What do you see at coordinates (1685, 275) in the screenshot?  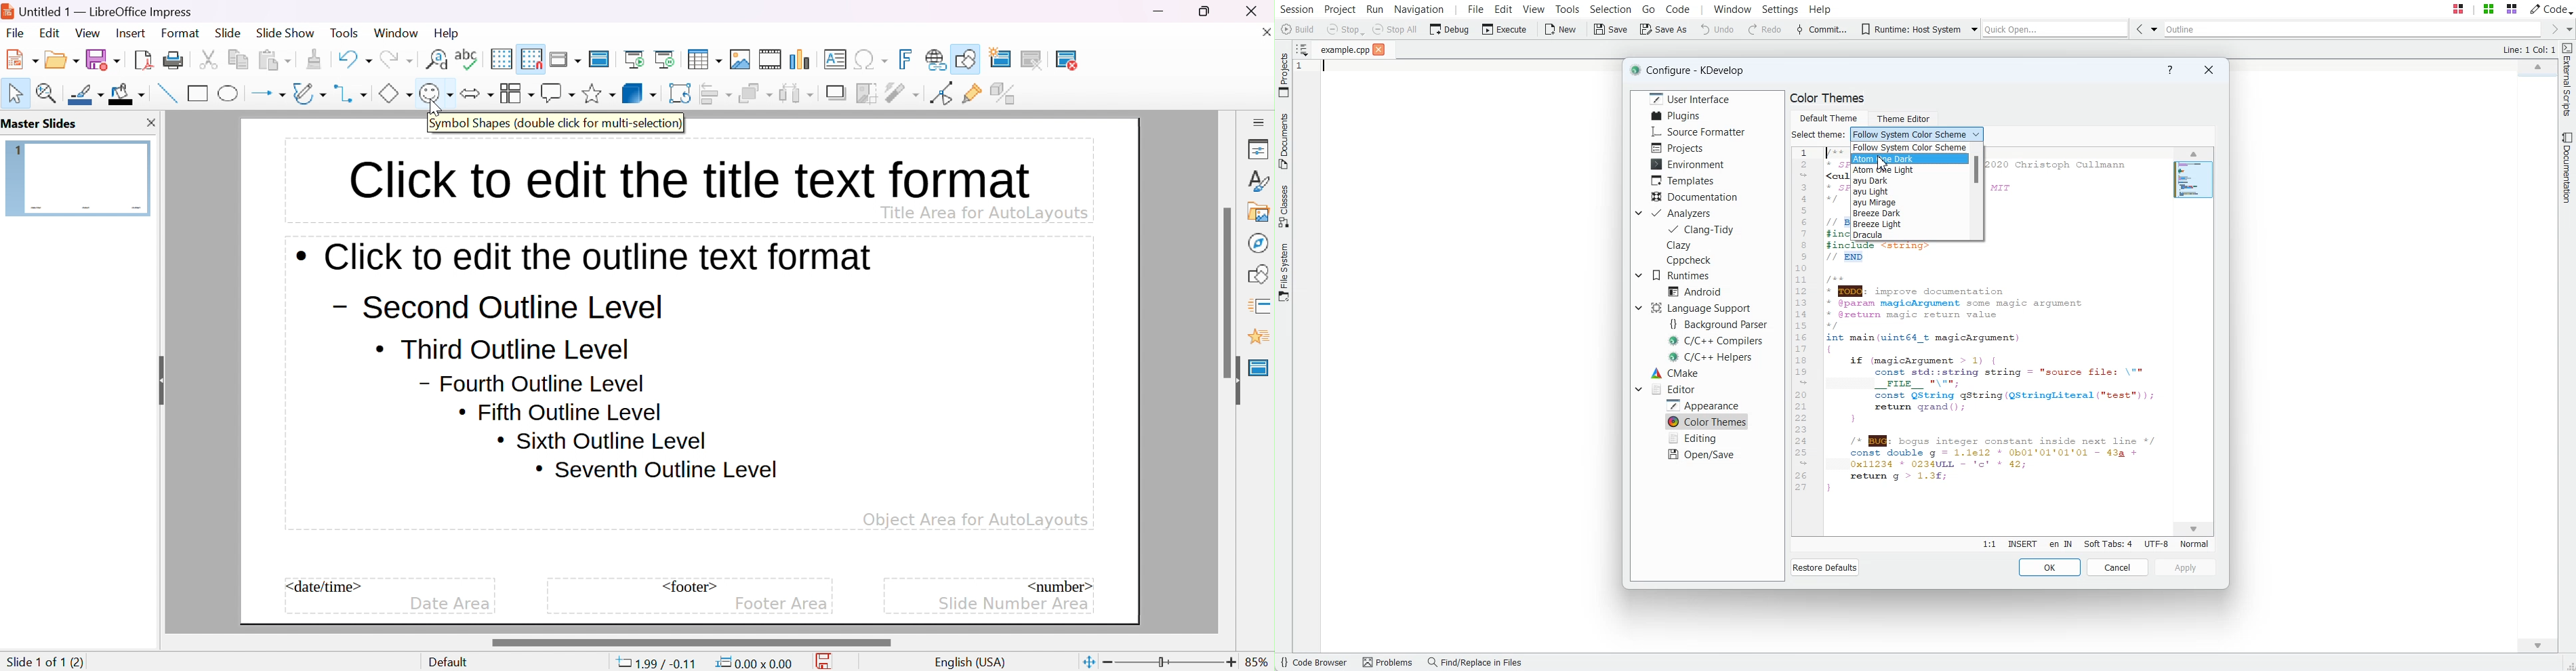 I see `Runtimes` at bounding box center [1685, 275].